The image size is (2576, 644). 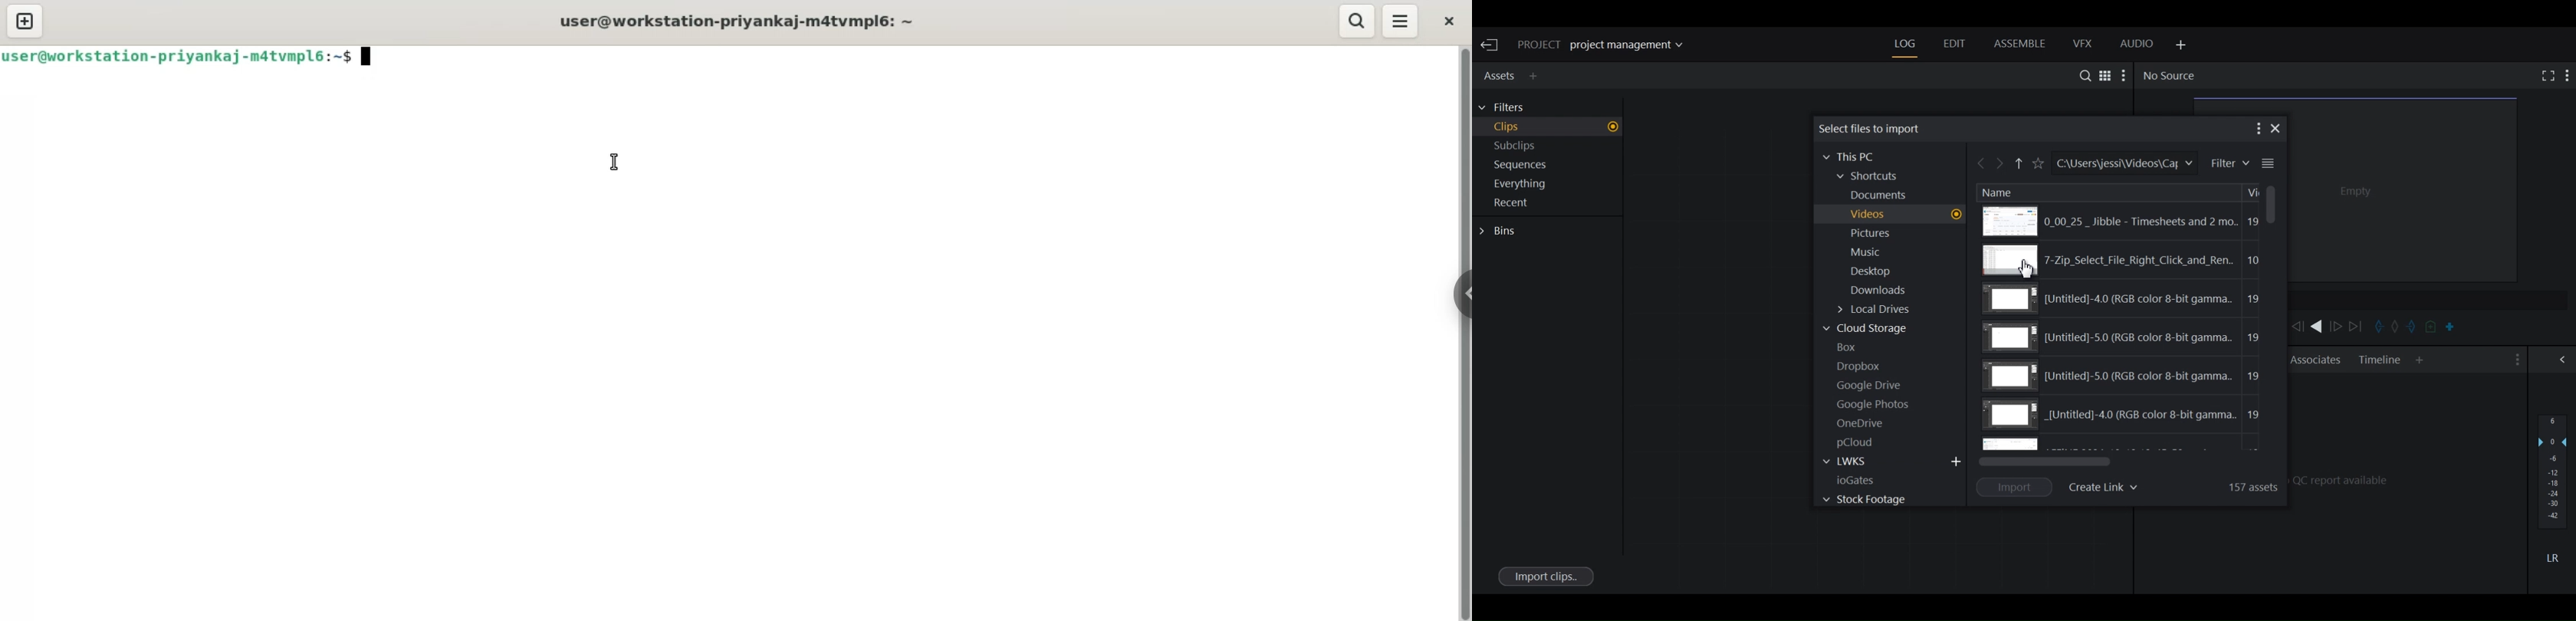 What do you see at coordinates (1852, 347) in the screenshot?
I see `Box` at bounding box center [1852, 347].